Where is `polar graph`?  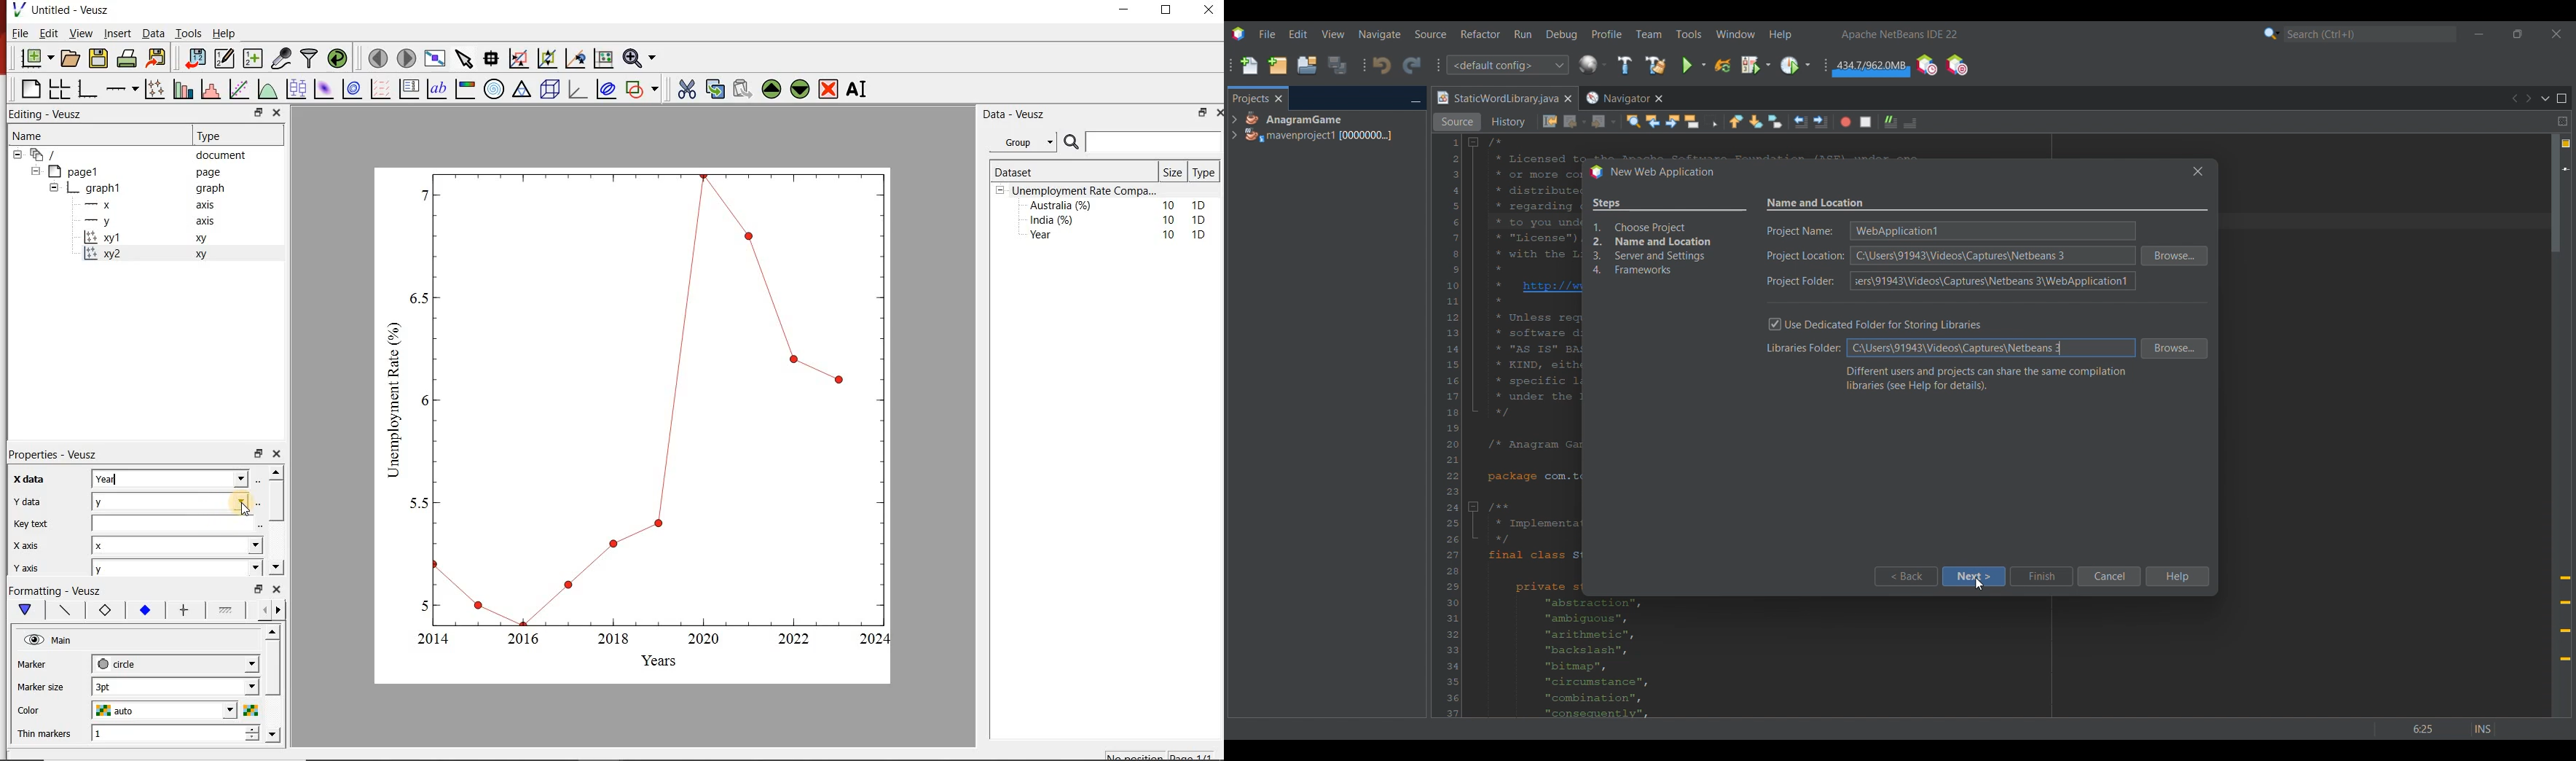 polar graph is located at coordinates (495, 90).